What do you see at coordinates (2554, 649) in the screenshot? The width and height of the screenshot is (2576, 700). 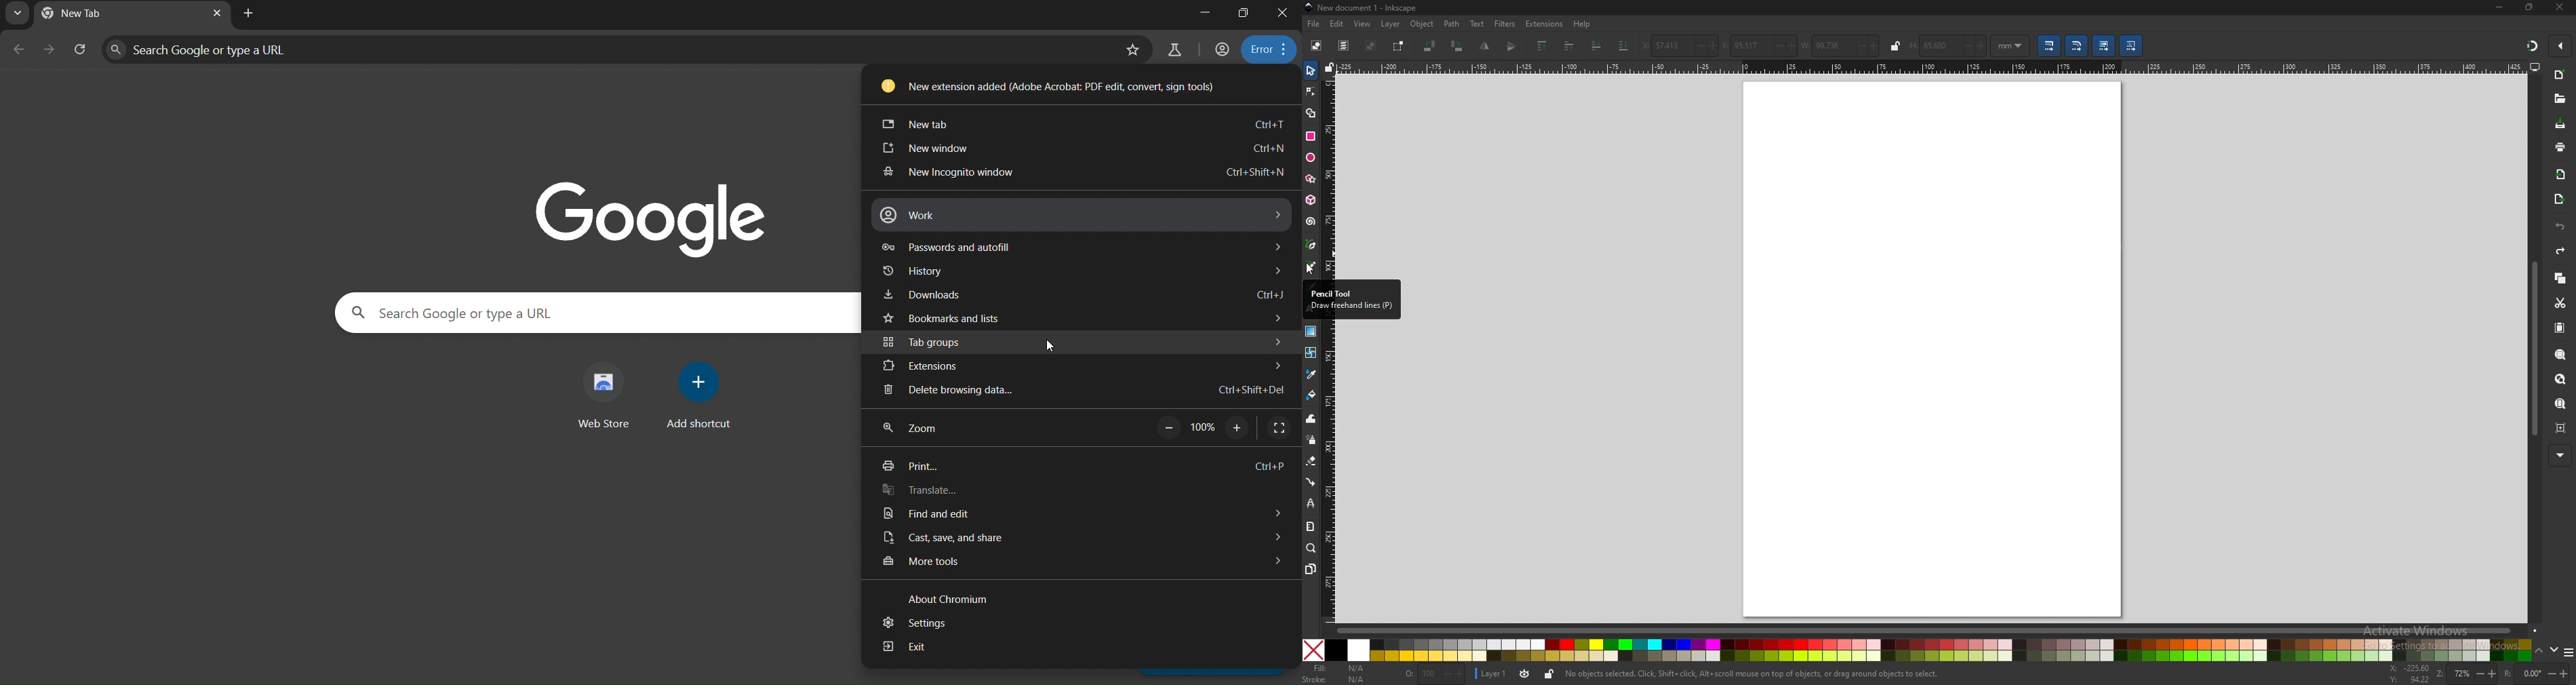 I see `down` at bounding box center [2554, 649].